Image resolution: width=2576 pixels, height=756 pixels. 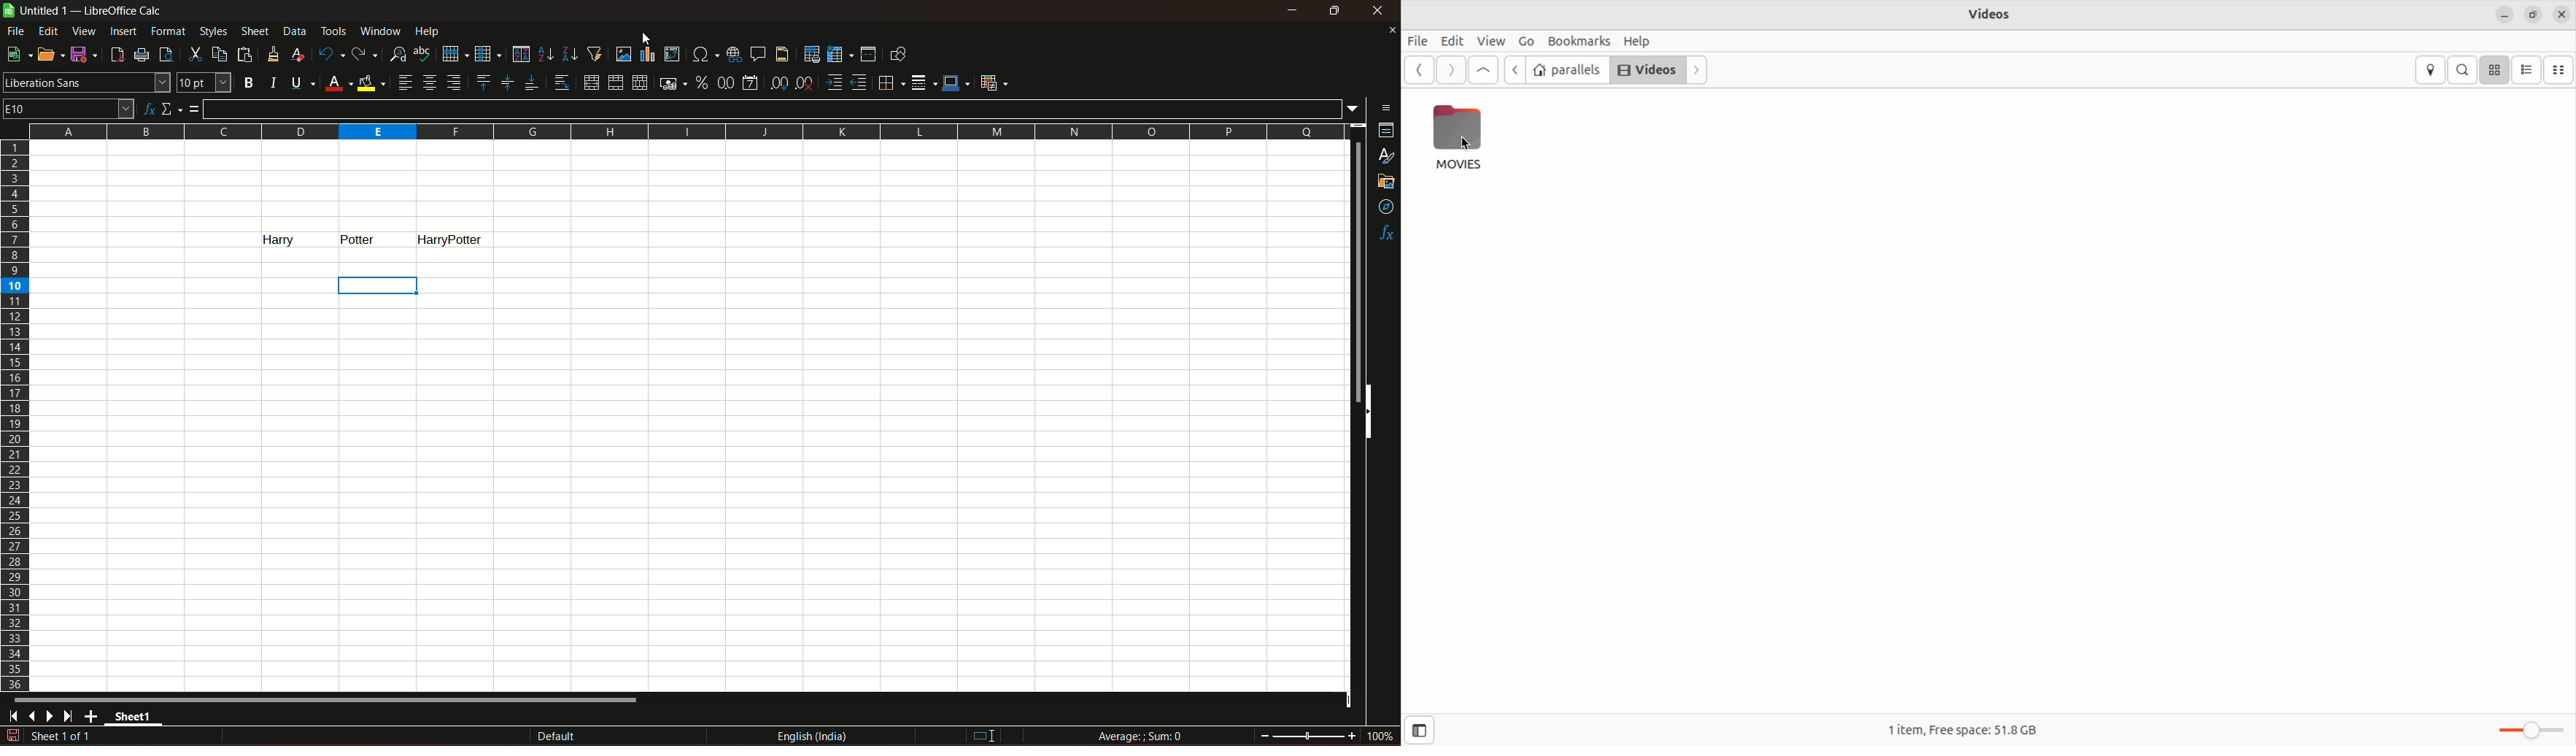 I want to click on font size, so click(x=202, y=83).